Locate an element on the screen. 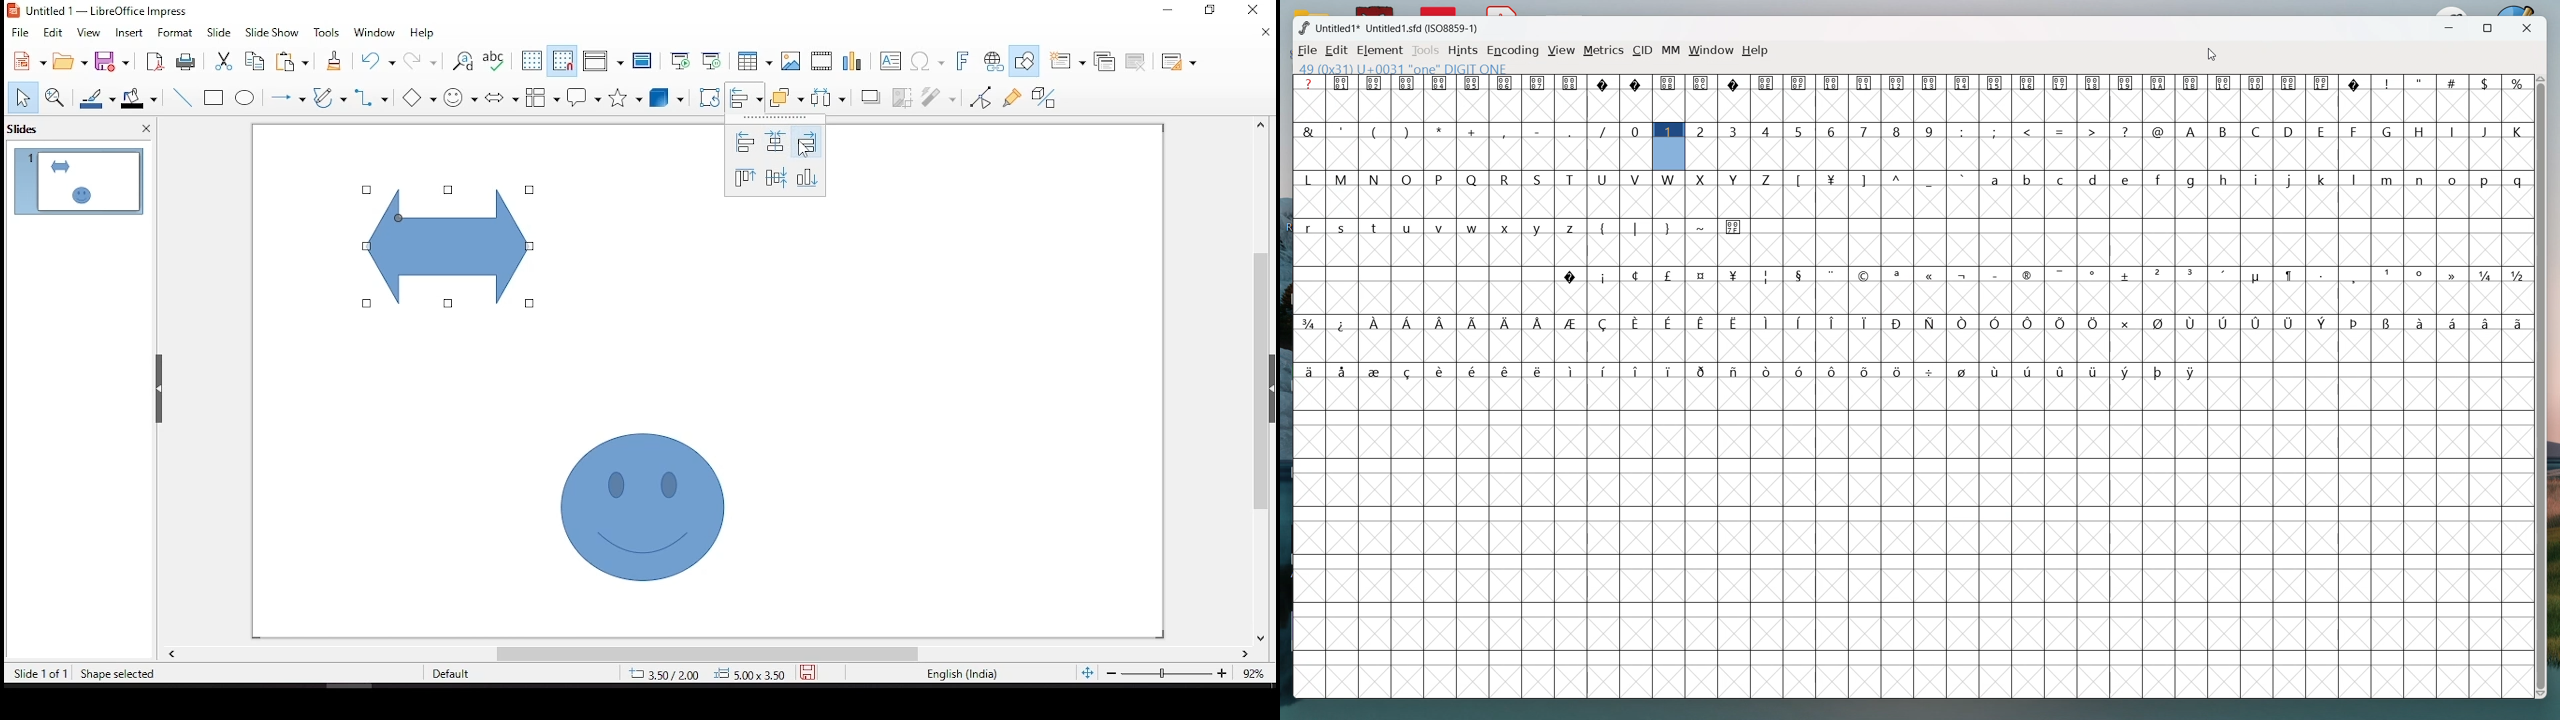 The height and width of the screenshot is (728, 2576). close pane is located at coordinates (148, 128).